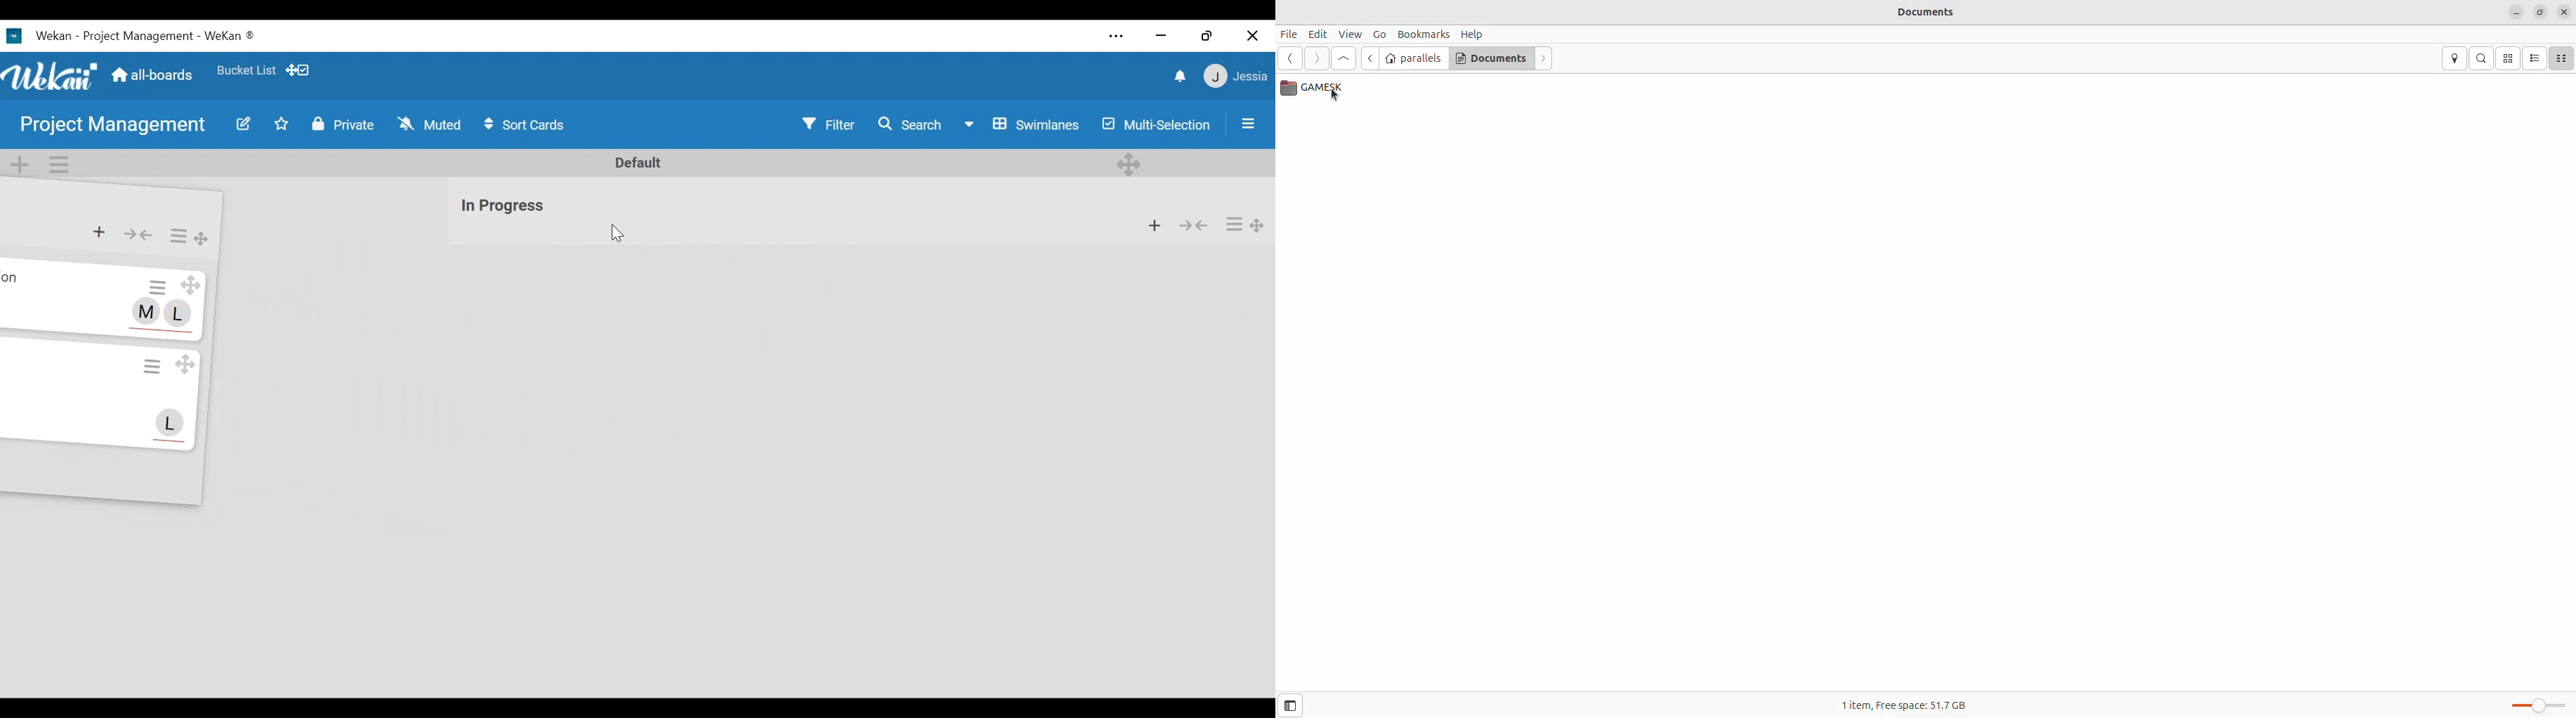  I want to click on Multi-Selection, so click(1155, 124).